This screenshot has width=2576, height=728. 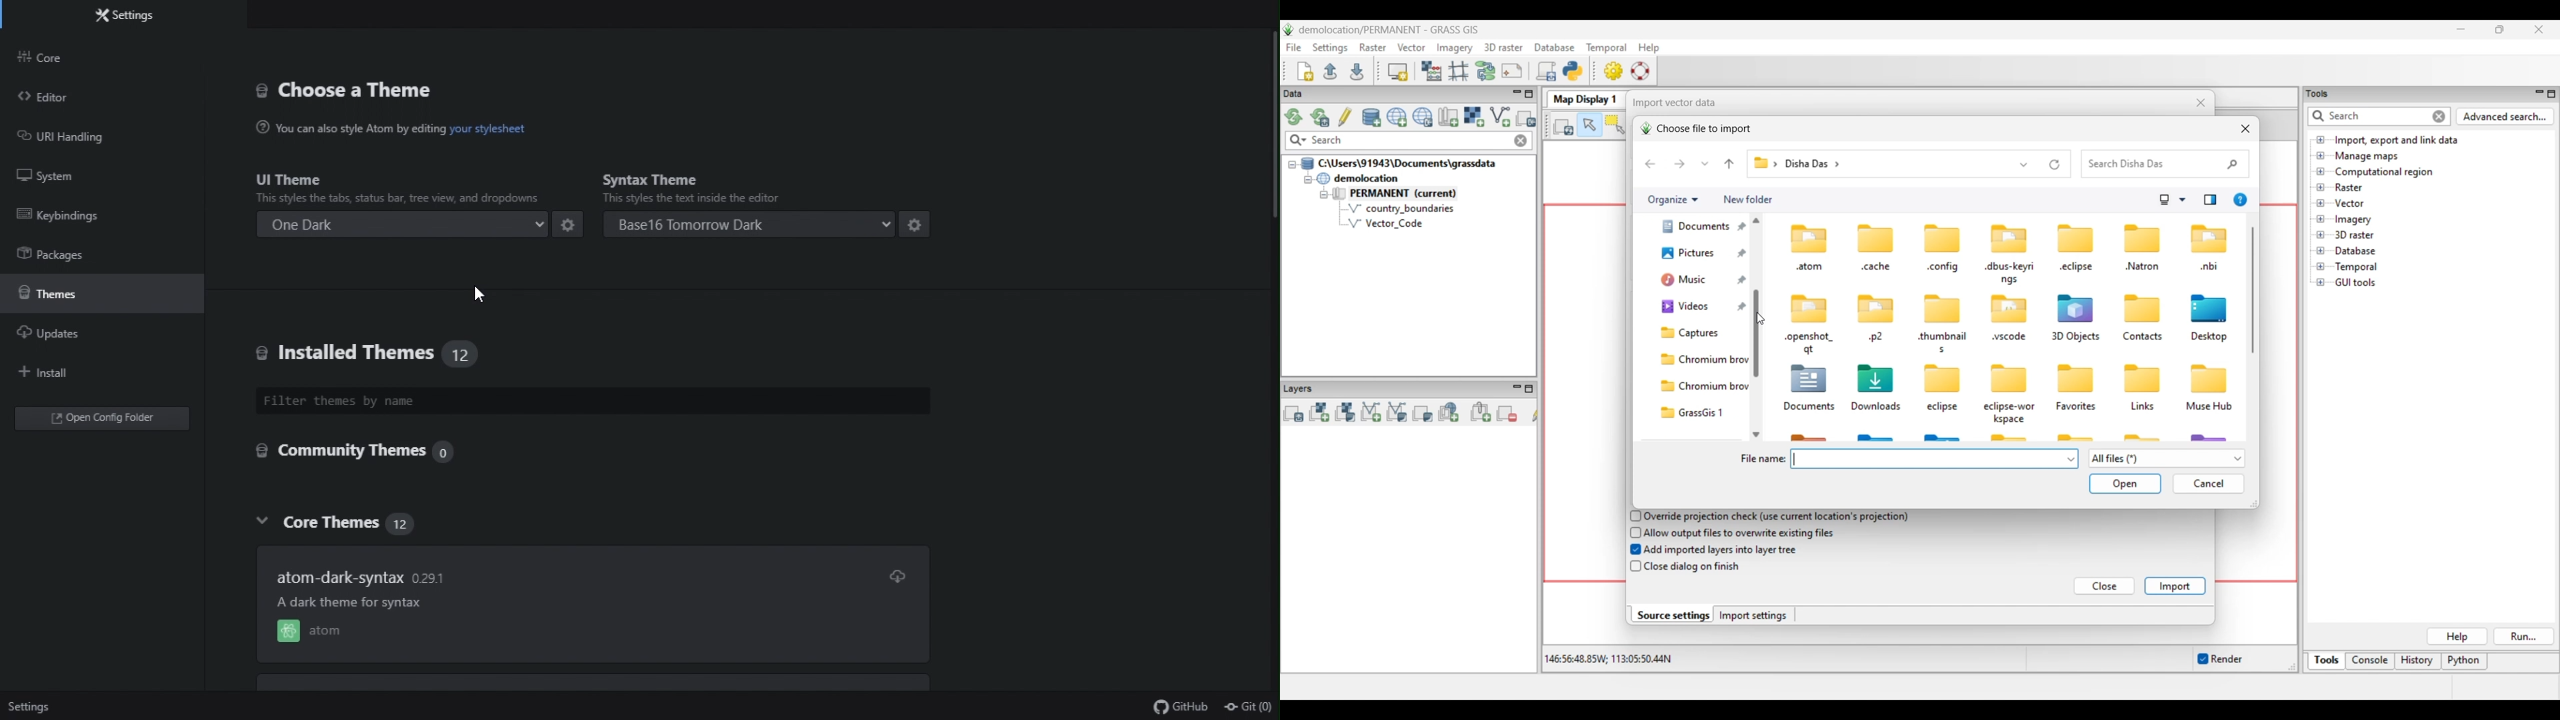 I want to click on Git, so click(x=1249, y=707).